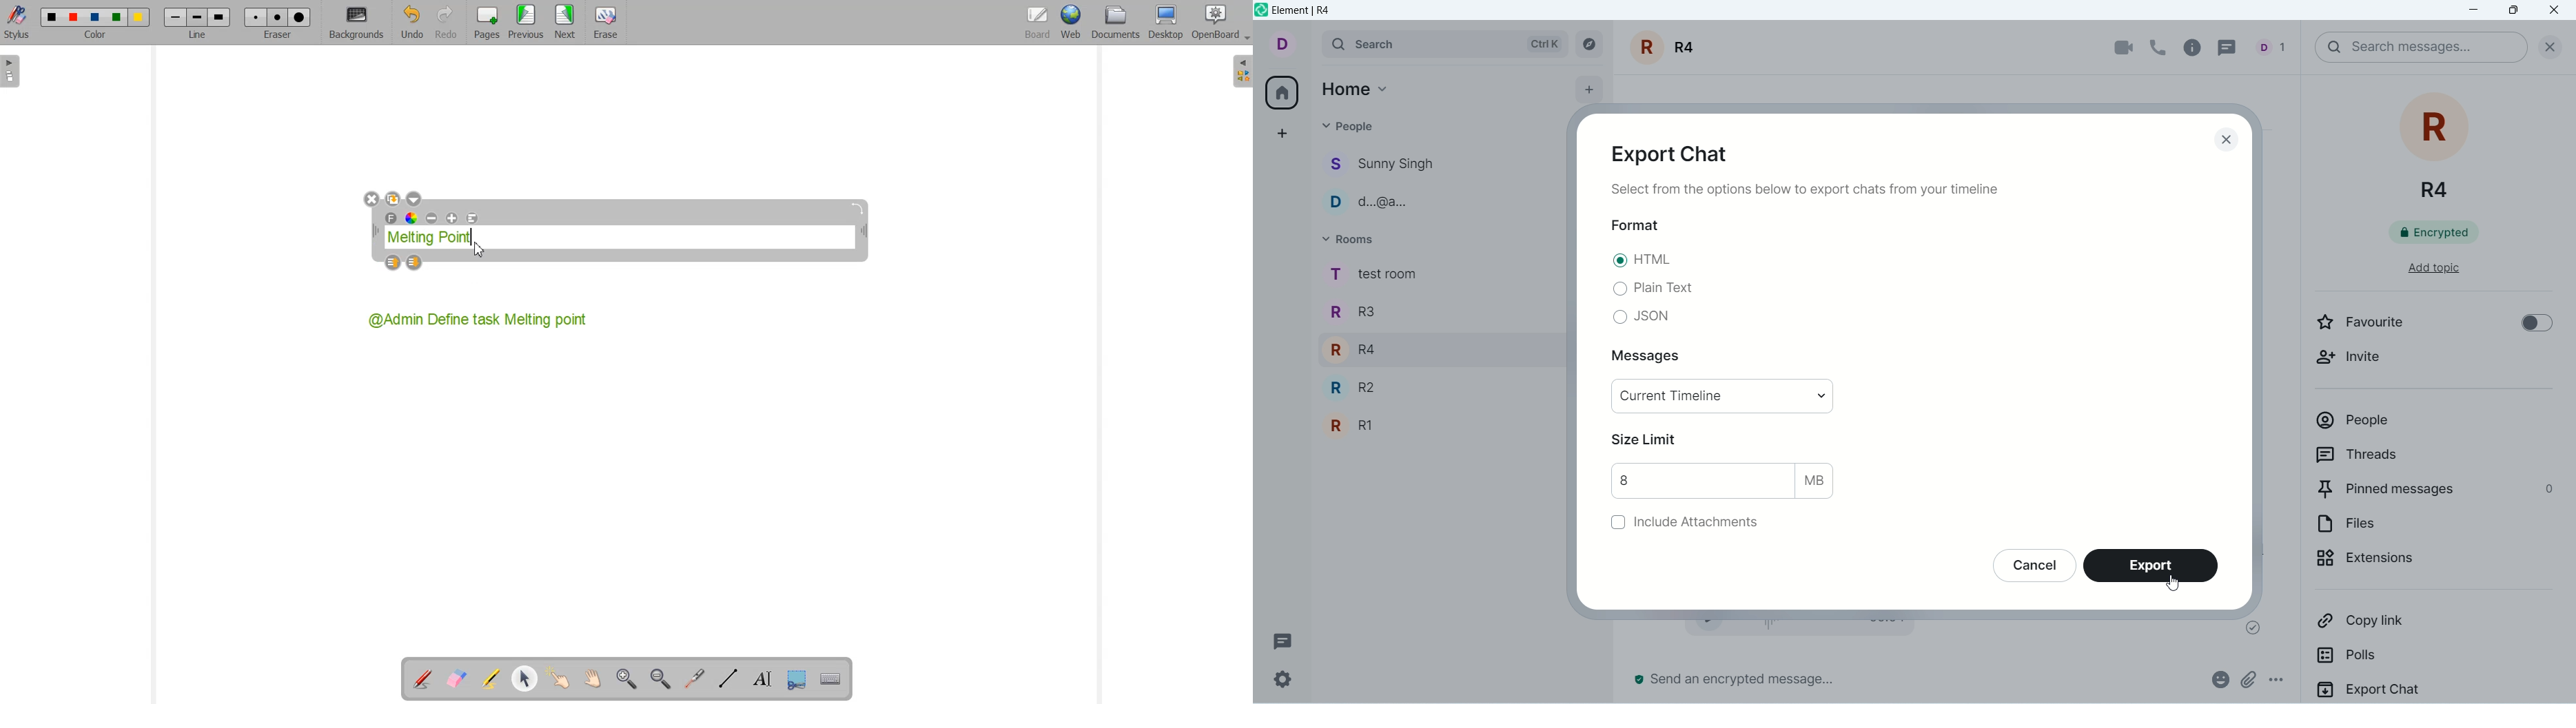 The height and width of the screenshot is (728, 2576). I want to click on collapse, so click(864, 231).